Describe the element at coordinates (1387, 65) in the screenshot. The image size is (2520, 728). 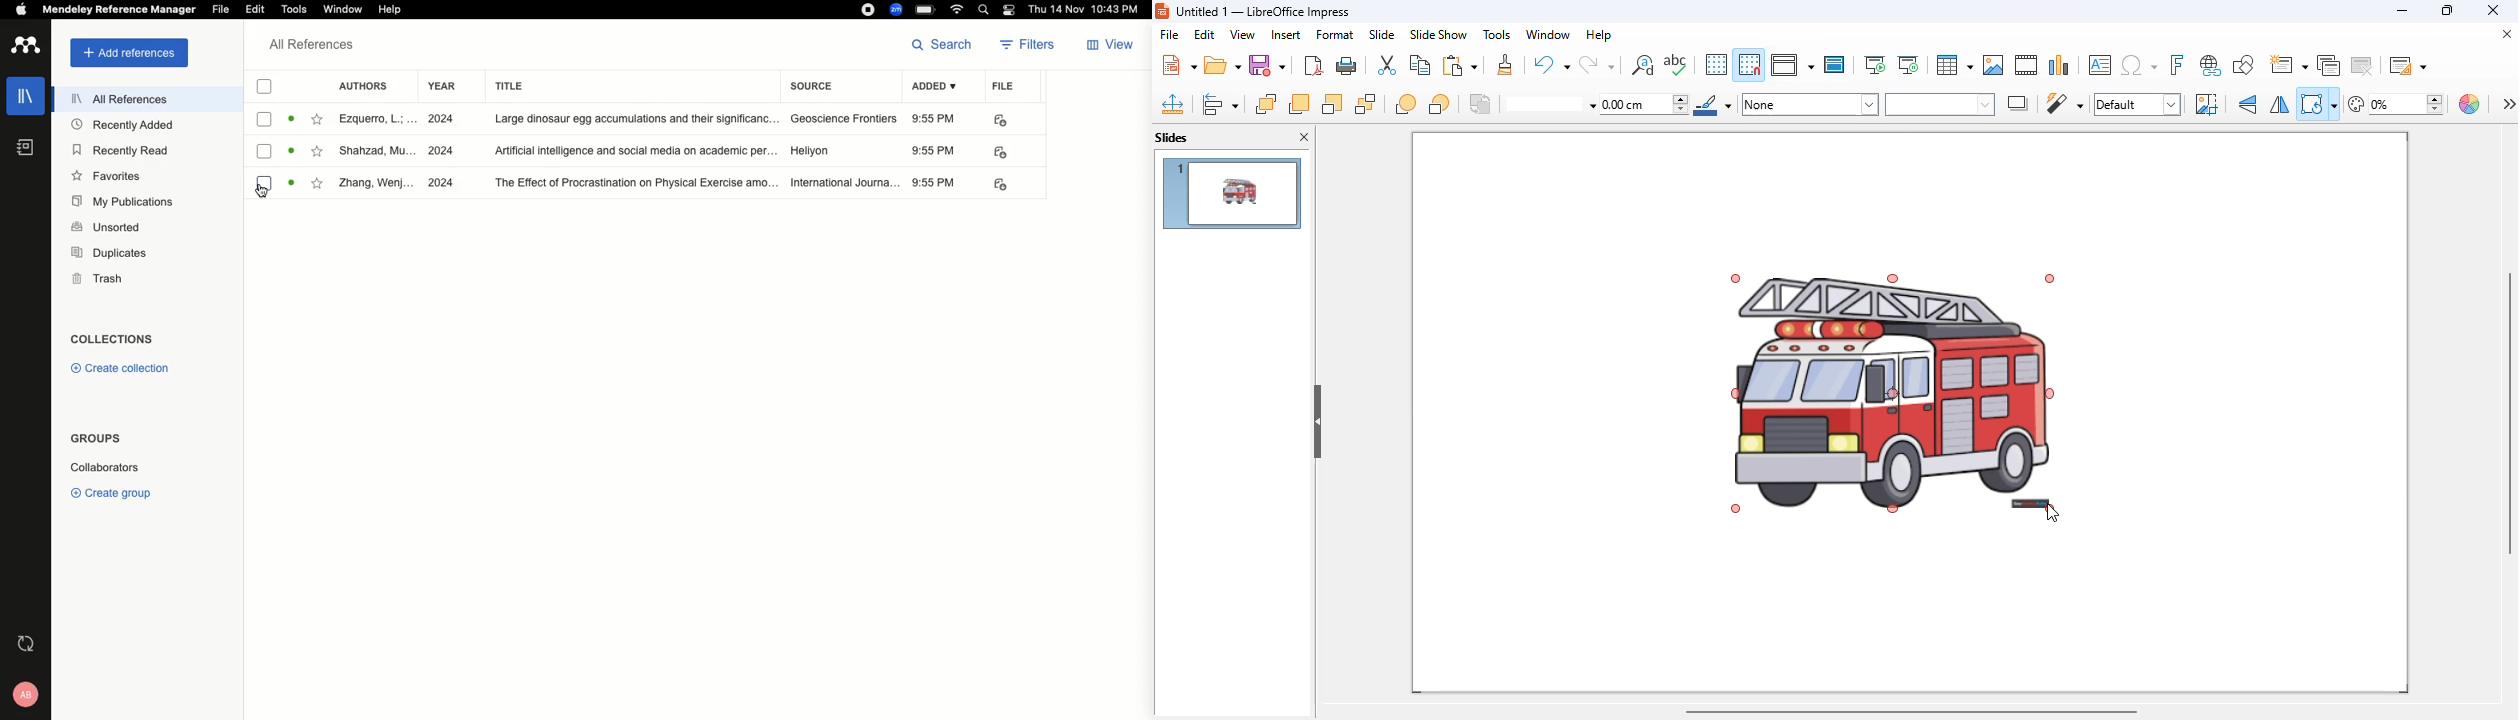
I see `cut` at that location.